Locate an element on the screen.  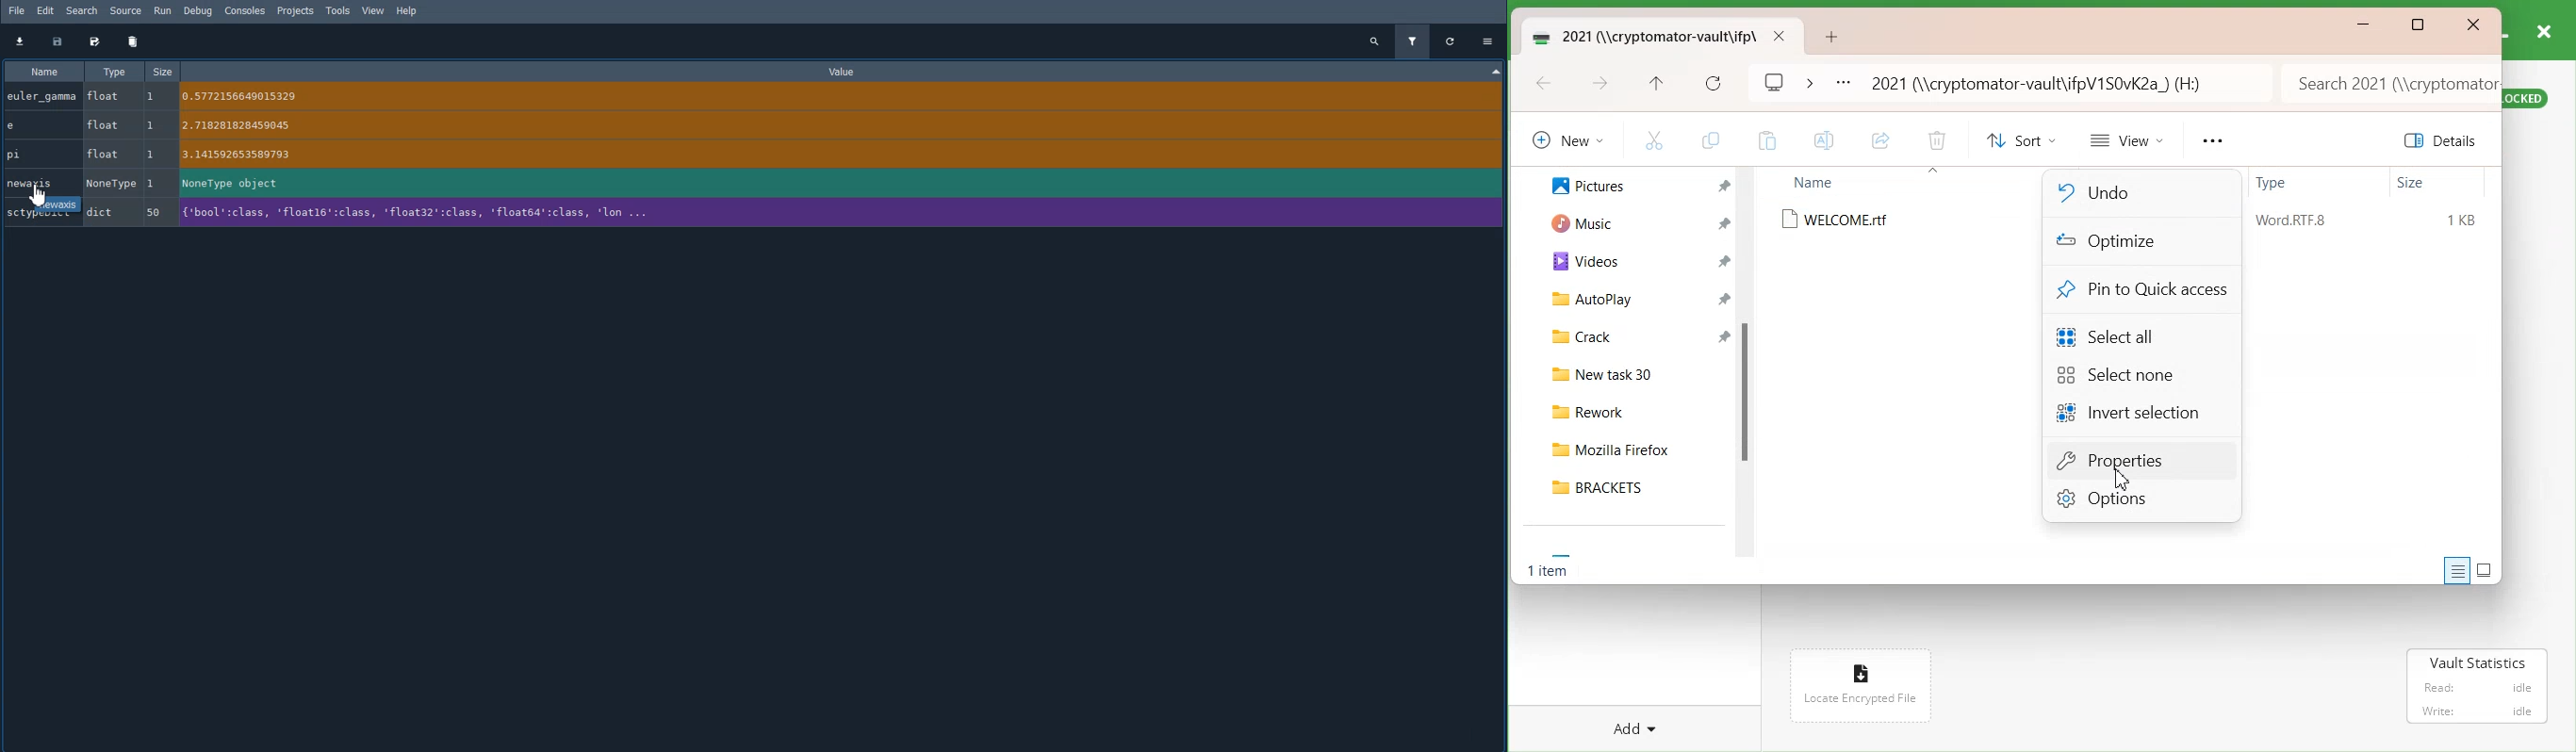
Cursor is located at coordinates (38, 195).